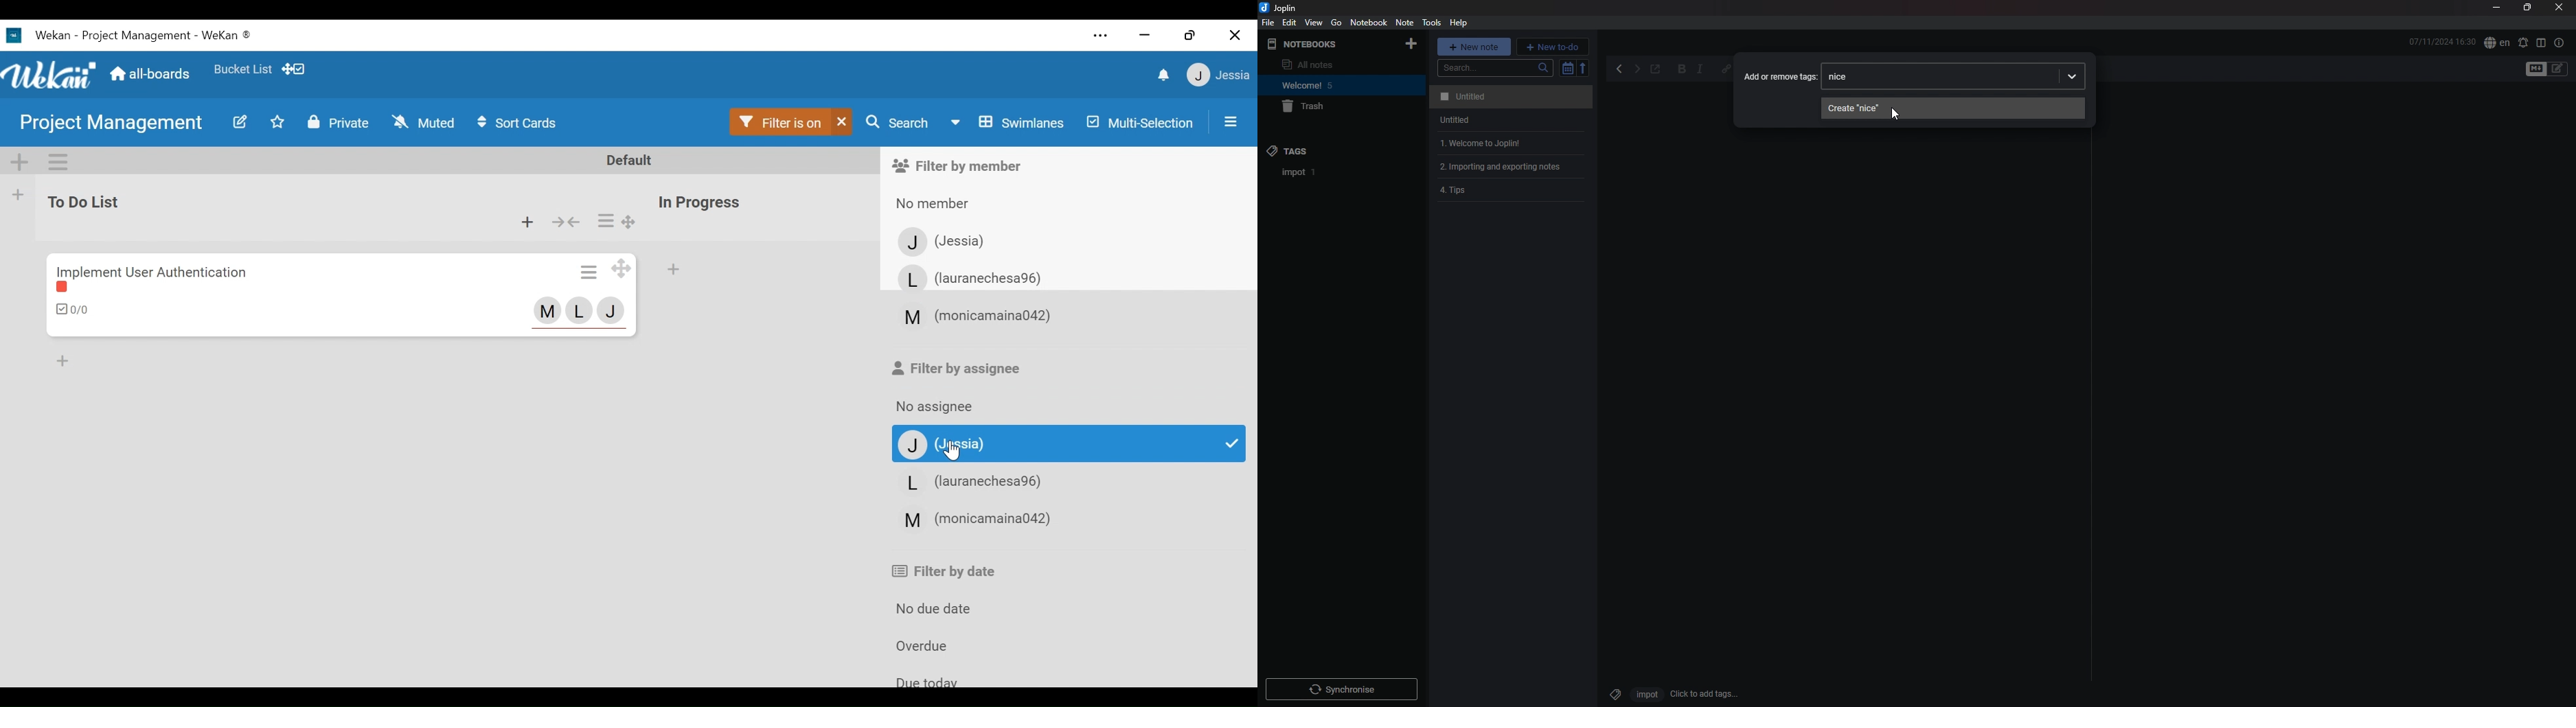  I want to click on joplin, so click(1281, 8).